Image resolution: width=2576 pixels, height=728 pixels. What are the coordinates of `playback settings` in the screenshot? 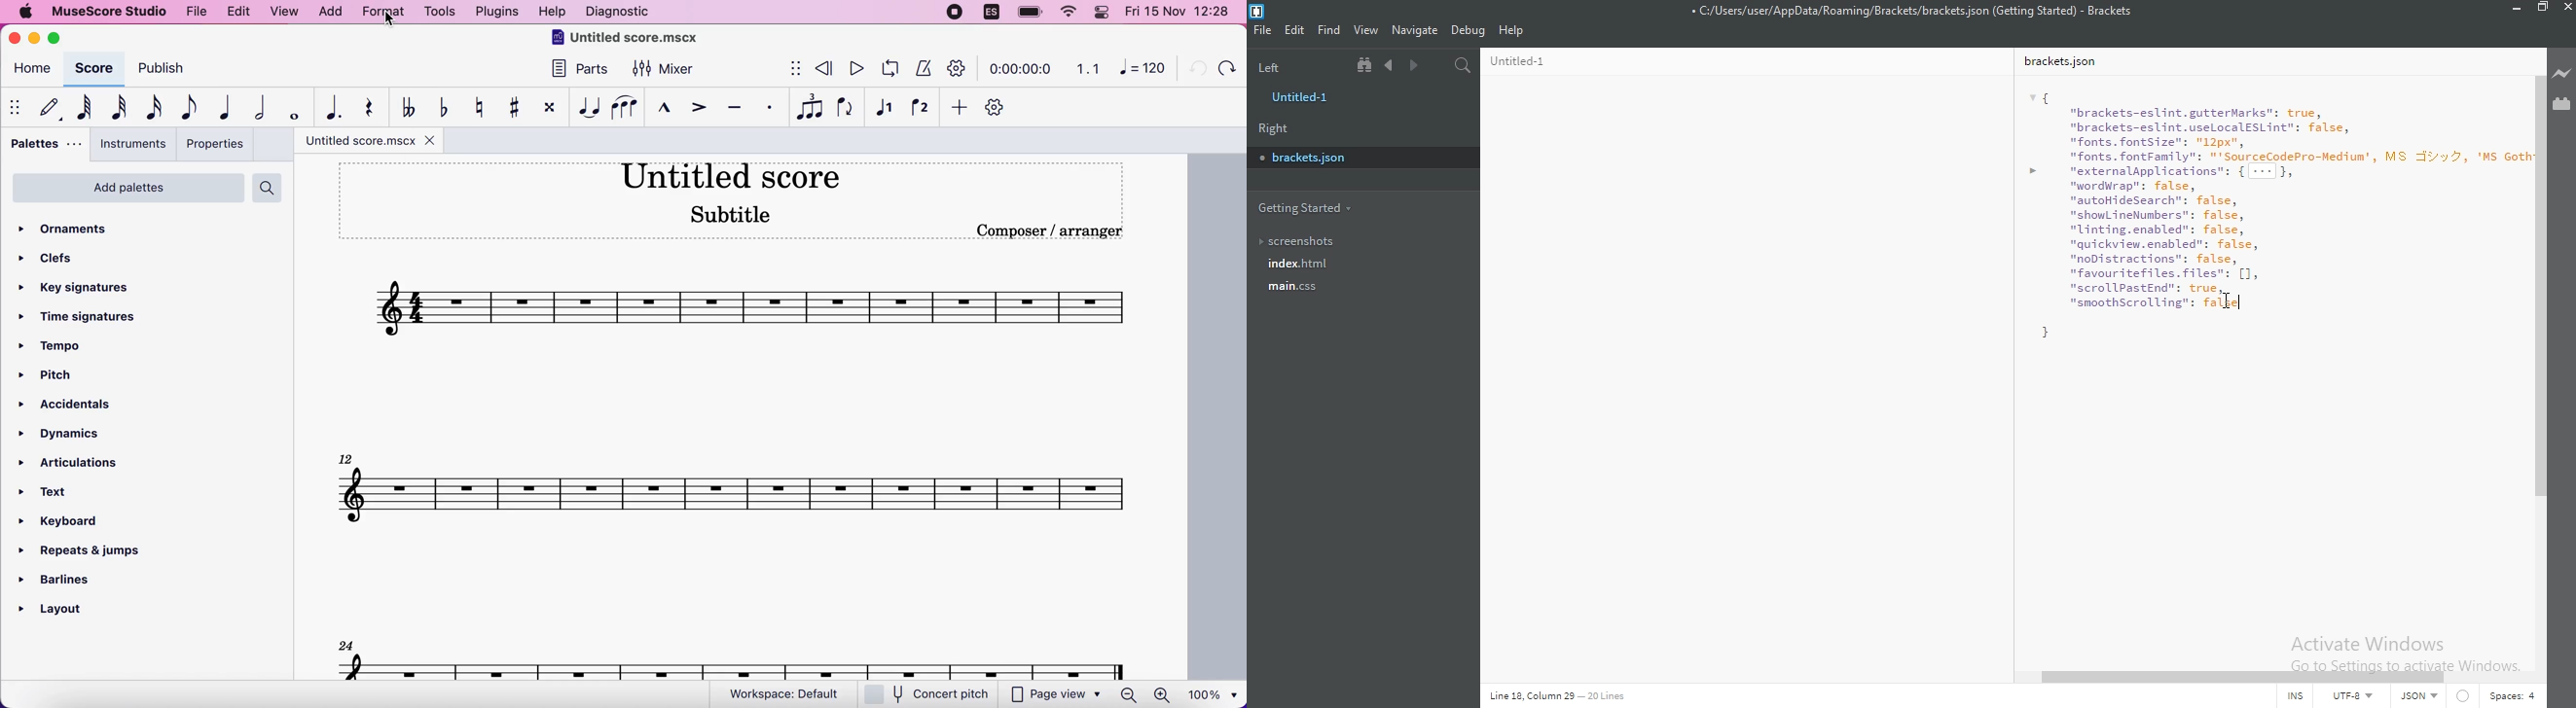 It's located at (957, 68).